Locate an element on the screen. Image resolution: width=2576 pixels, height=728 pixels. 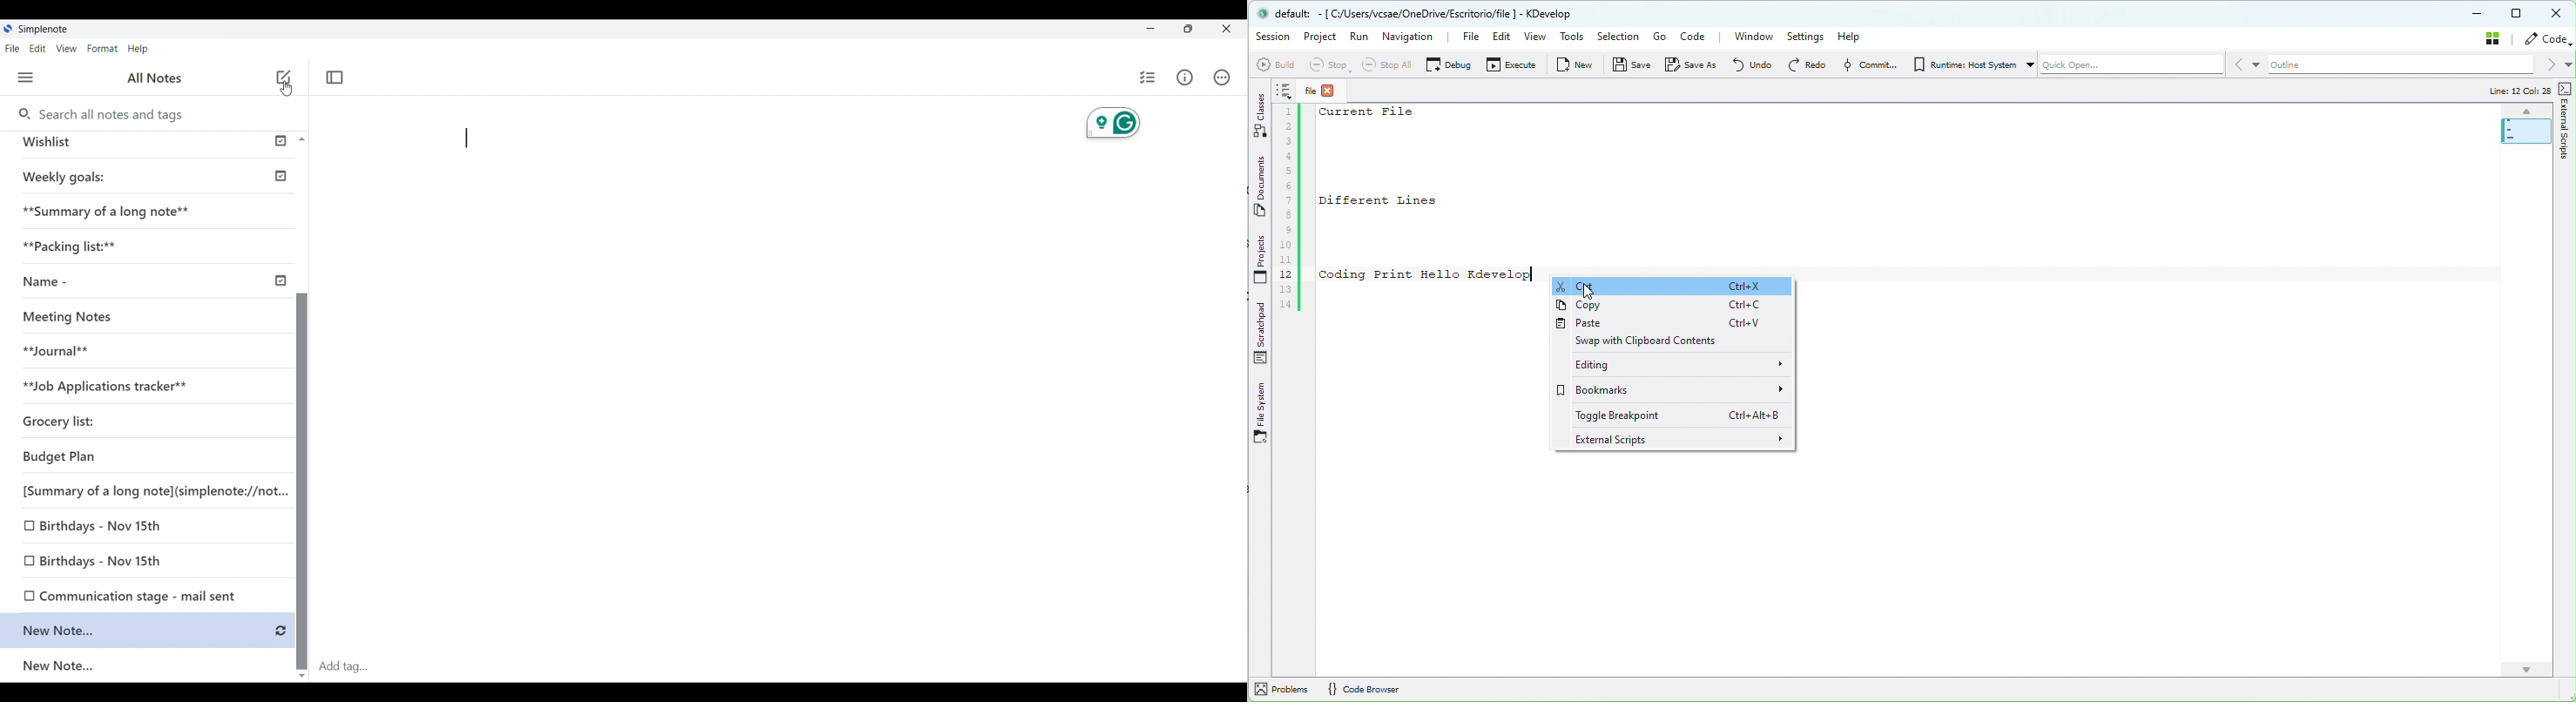
Wishlist is located at coordinates (51, 142).